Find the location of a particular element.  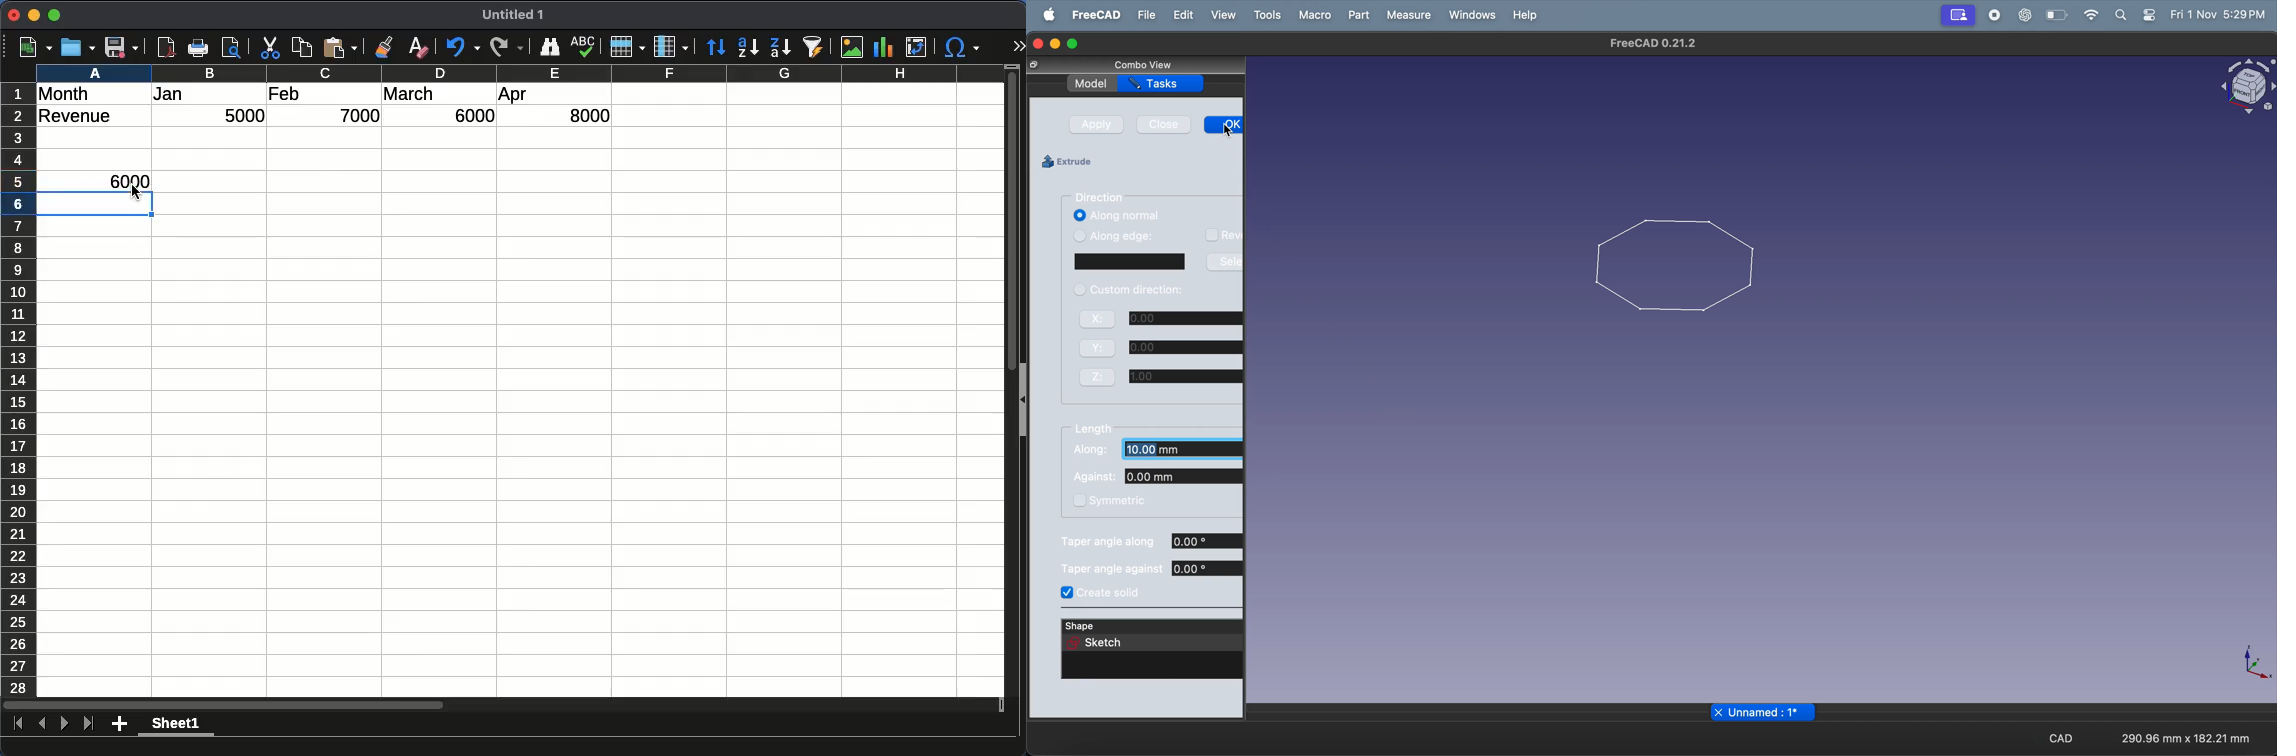

vlock view is located at coordinates (2245, 87).